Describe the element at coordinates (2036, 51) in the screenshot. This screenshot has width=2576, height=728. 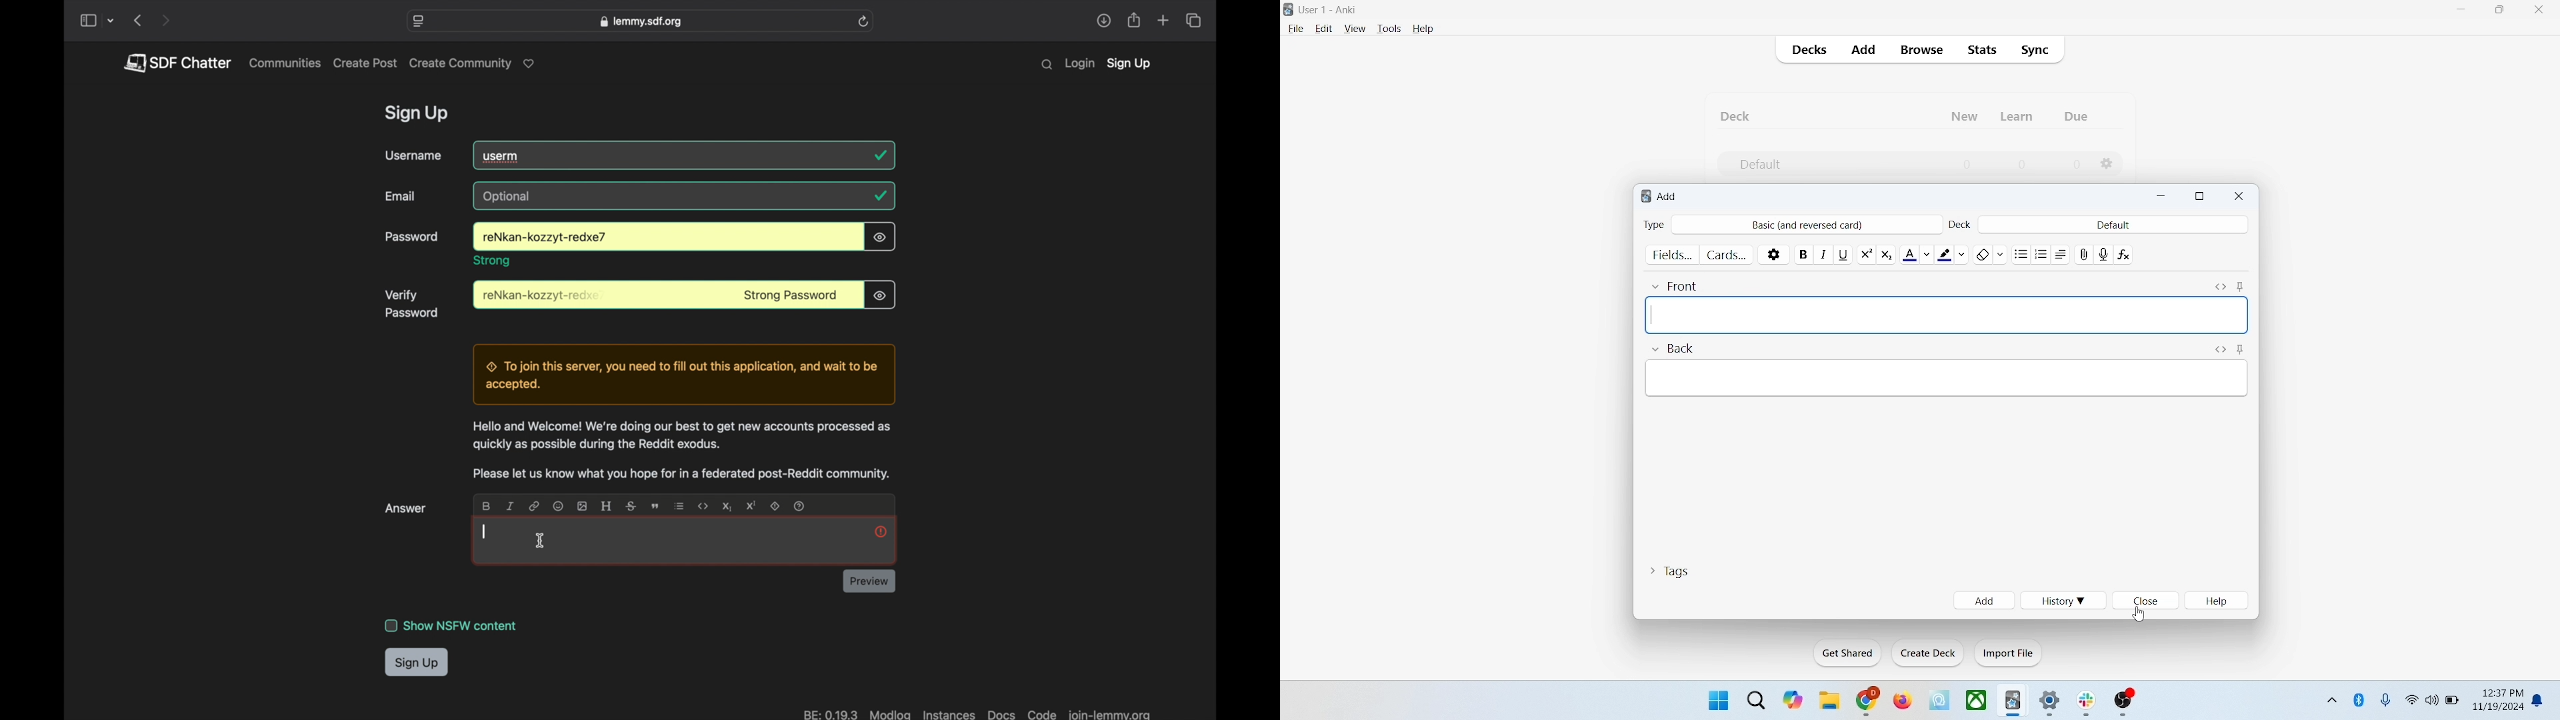
I see `sync` at that location.